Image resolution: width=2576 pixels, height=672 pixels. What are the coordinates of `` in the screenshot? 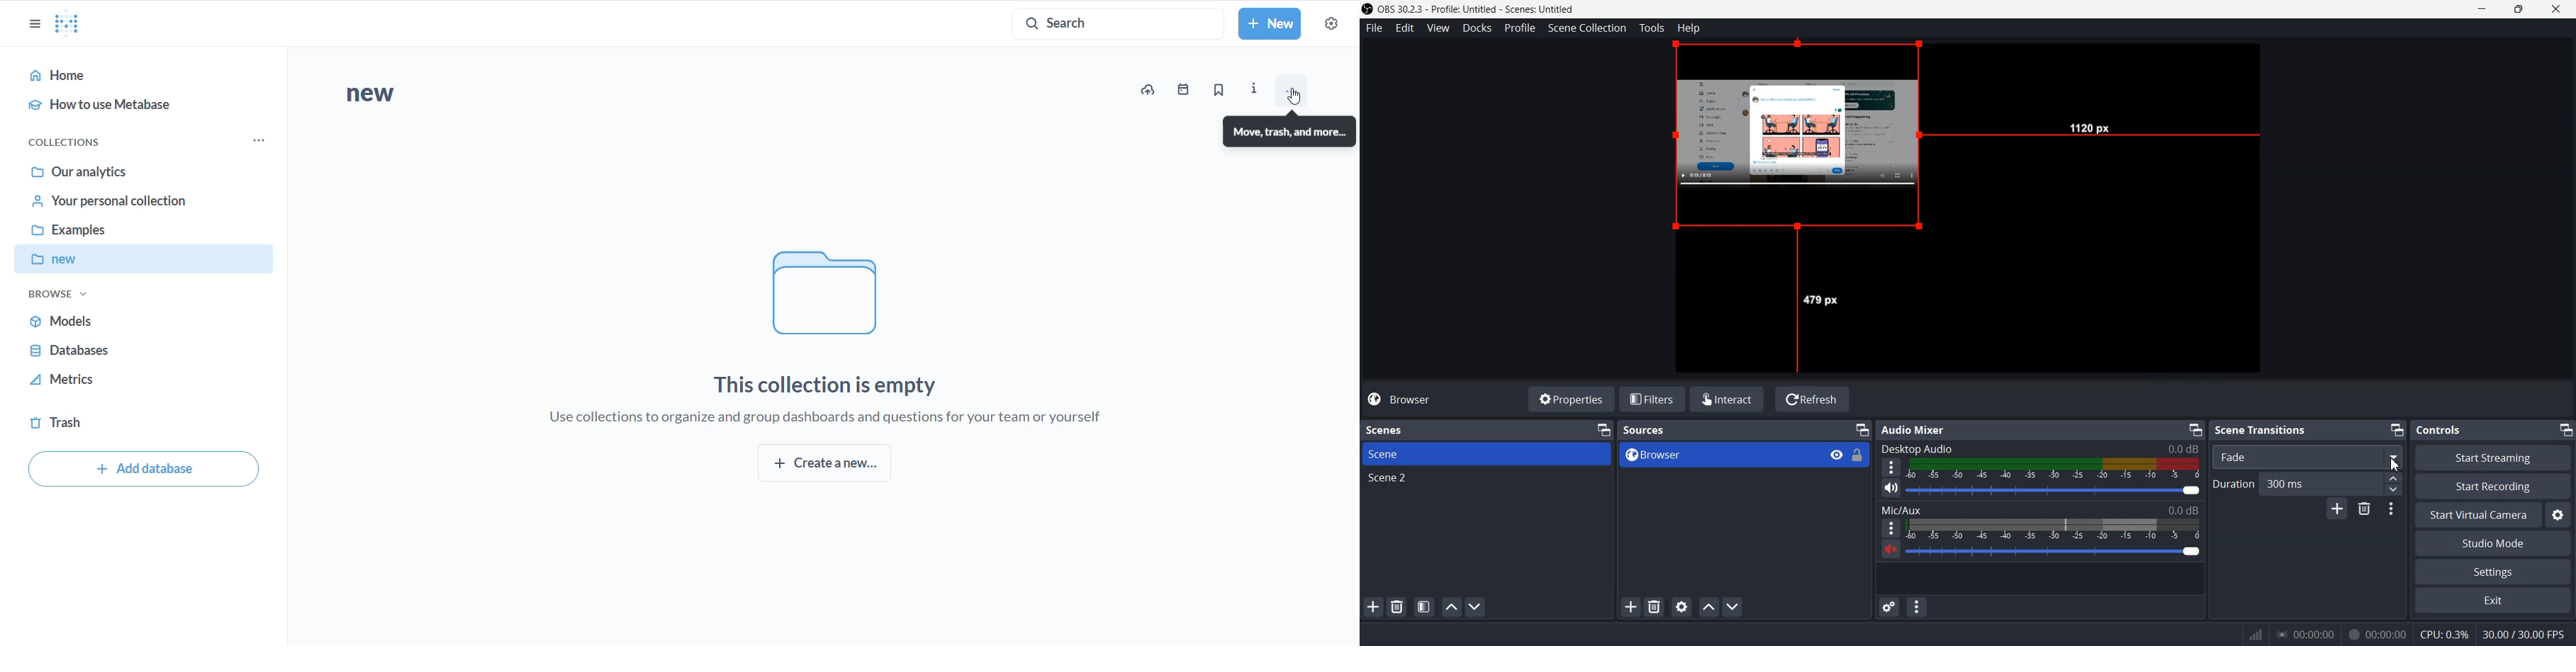 It's located at (1822, 300).